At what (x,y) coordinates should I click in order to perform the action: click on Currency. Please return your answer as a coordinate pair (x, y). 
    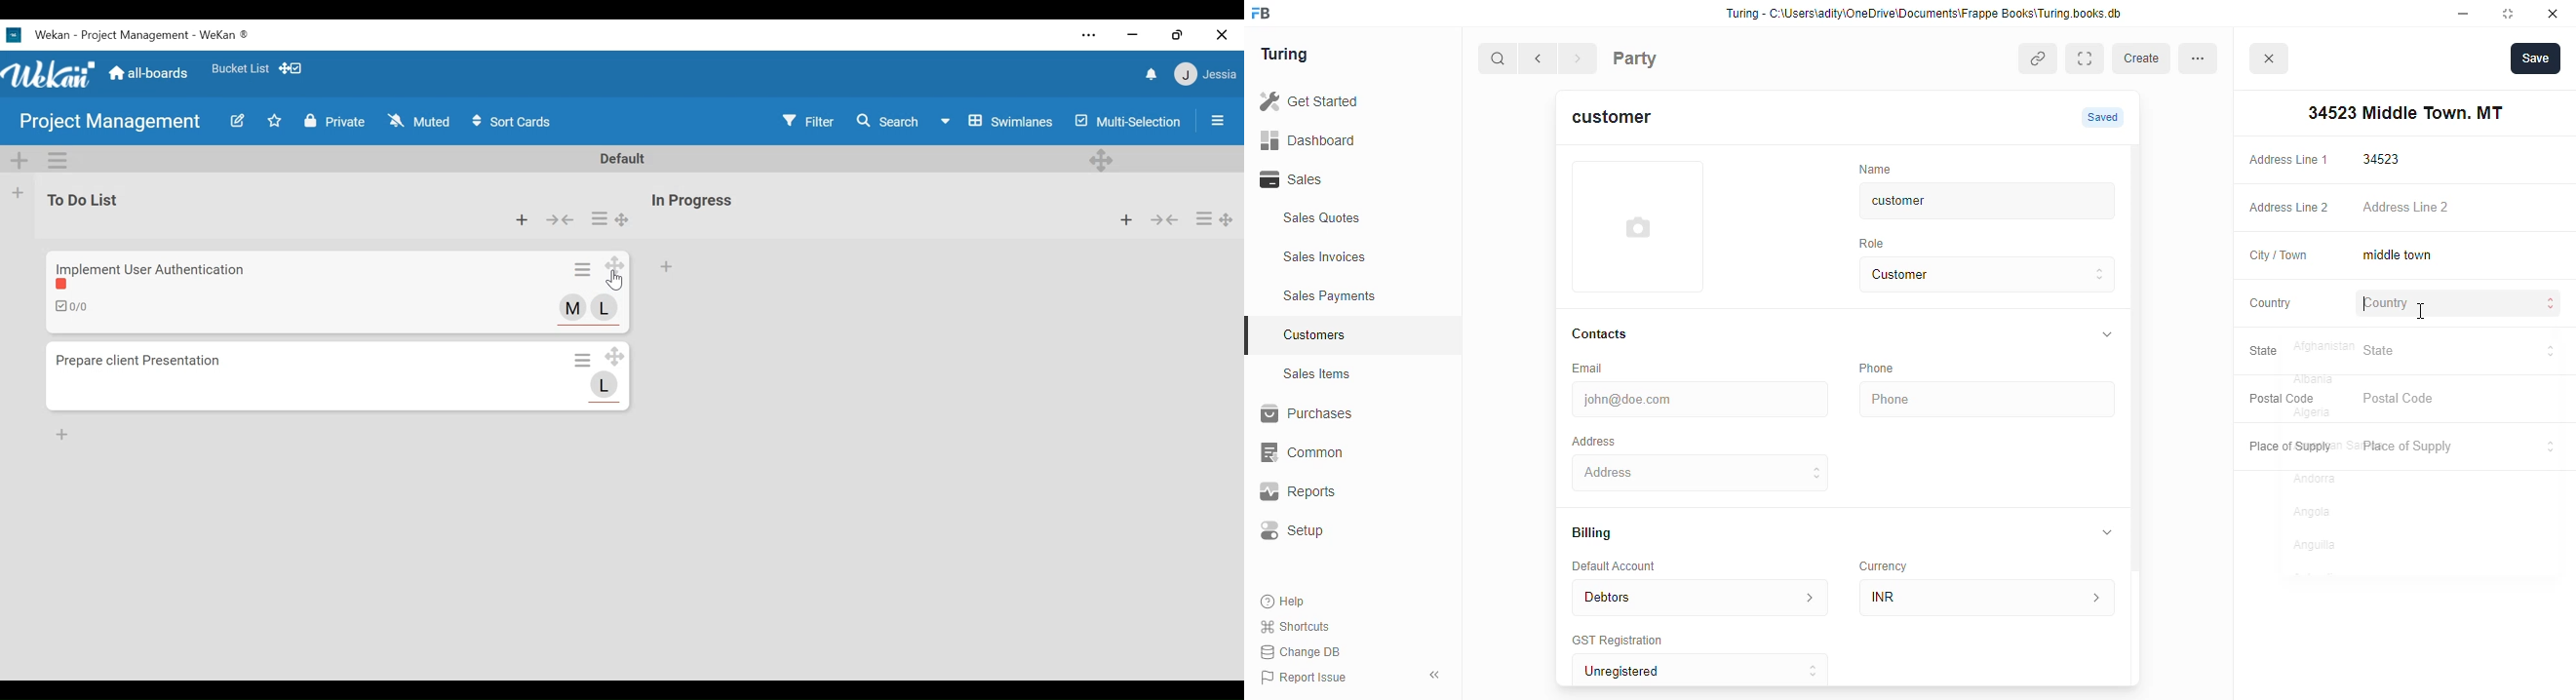
    Looking at the image, I should click on (1892, 562).